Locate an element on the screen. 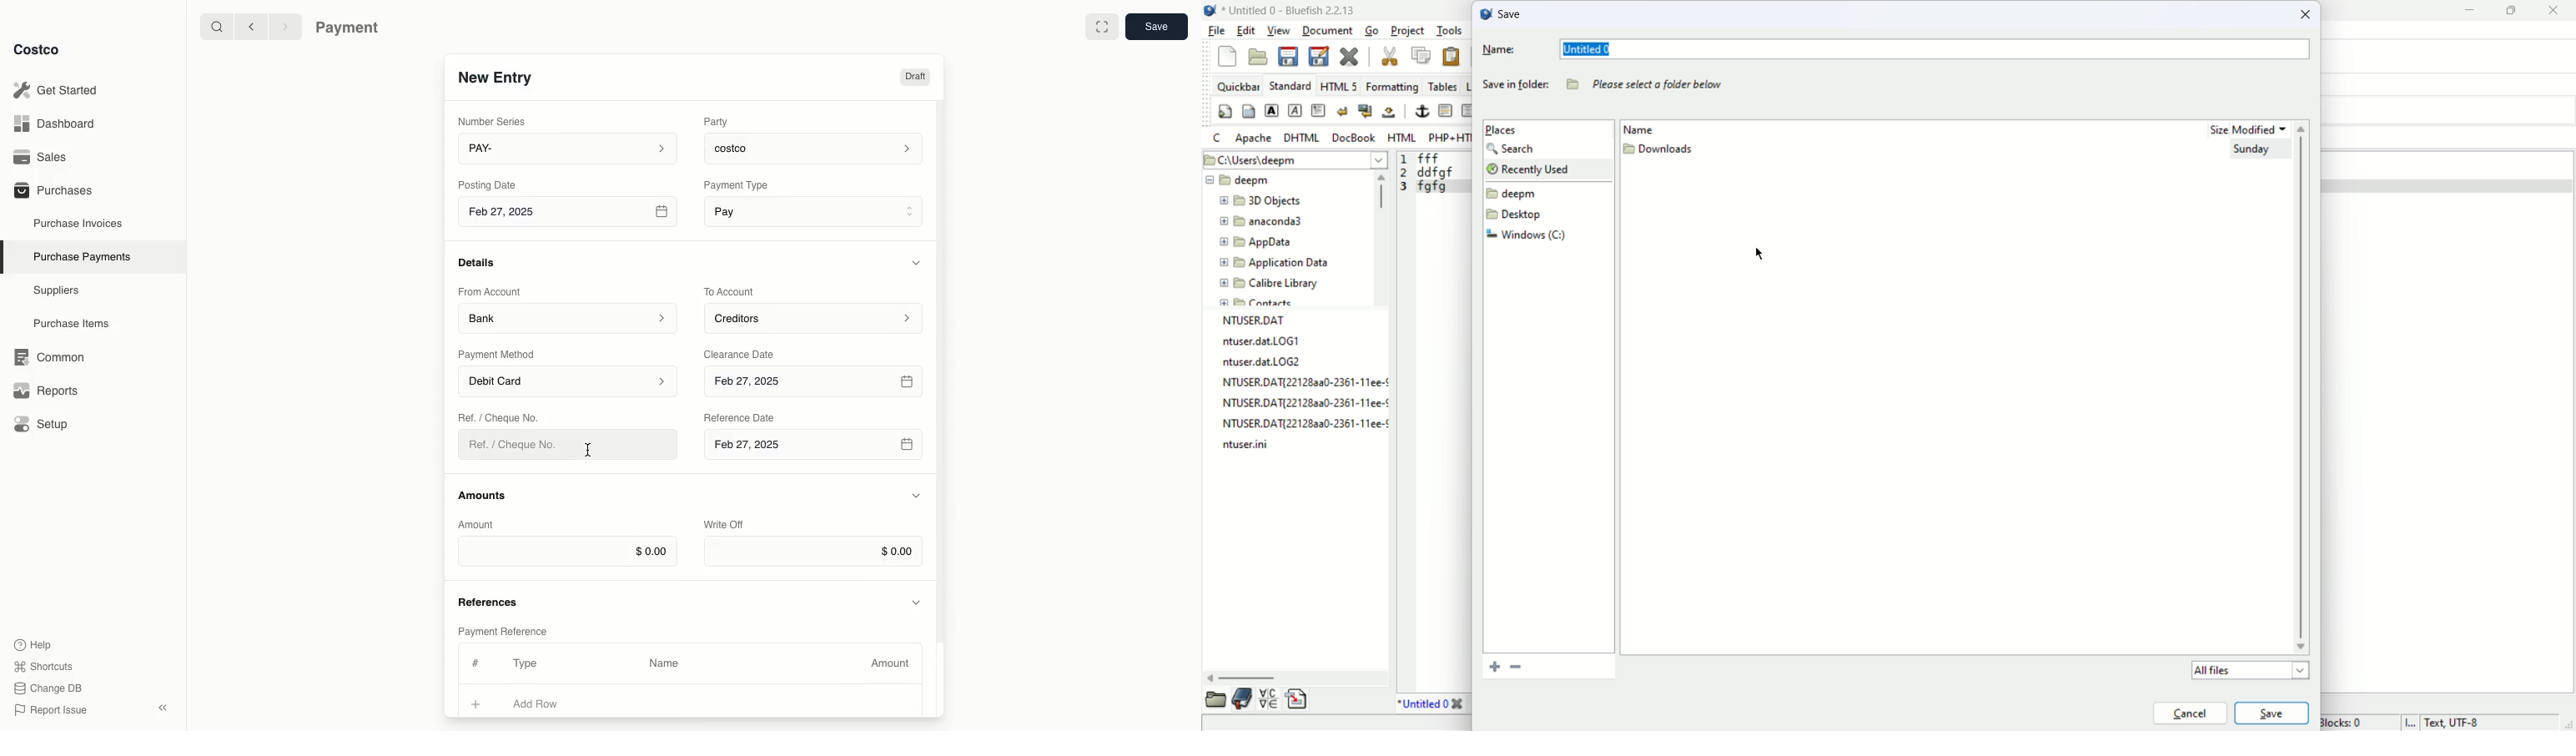  Costco is located at coordinates (36, 49).